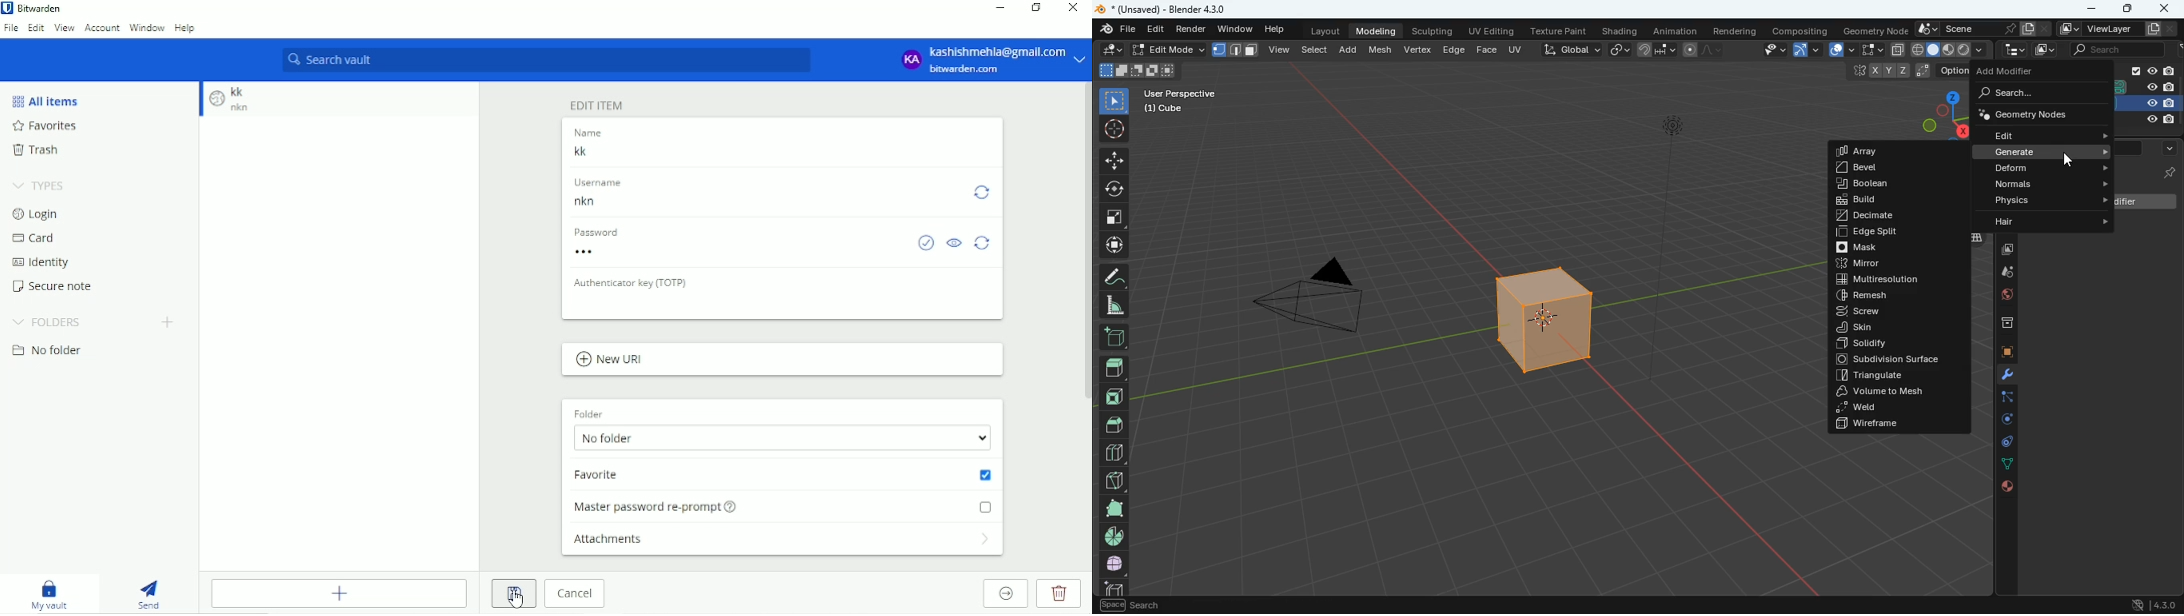 This screenshot has width=2184, height=616. What do you see at coordinates (1435, 31) in the screenshot?
I see `sculpting` at bounding box center [1435, 31].